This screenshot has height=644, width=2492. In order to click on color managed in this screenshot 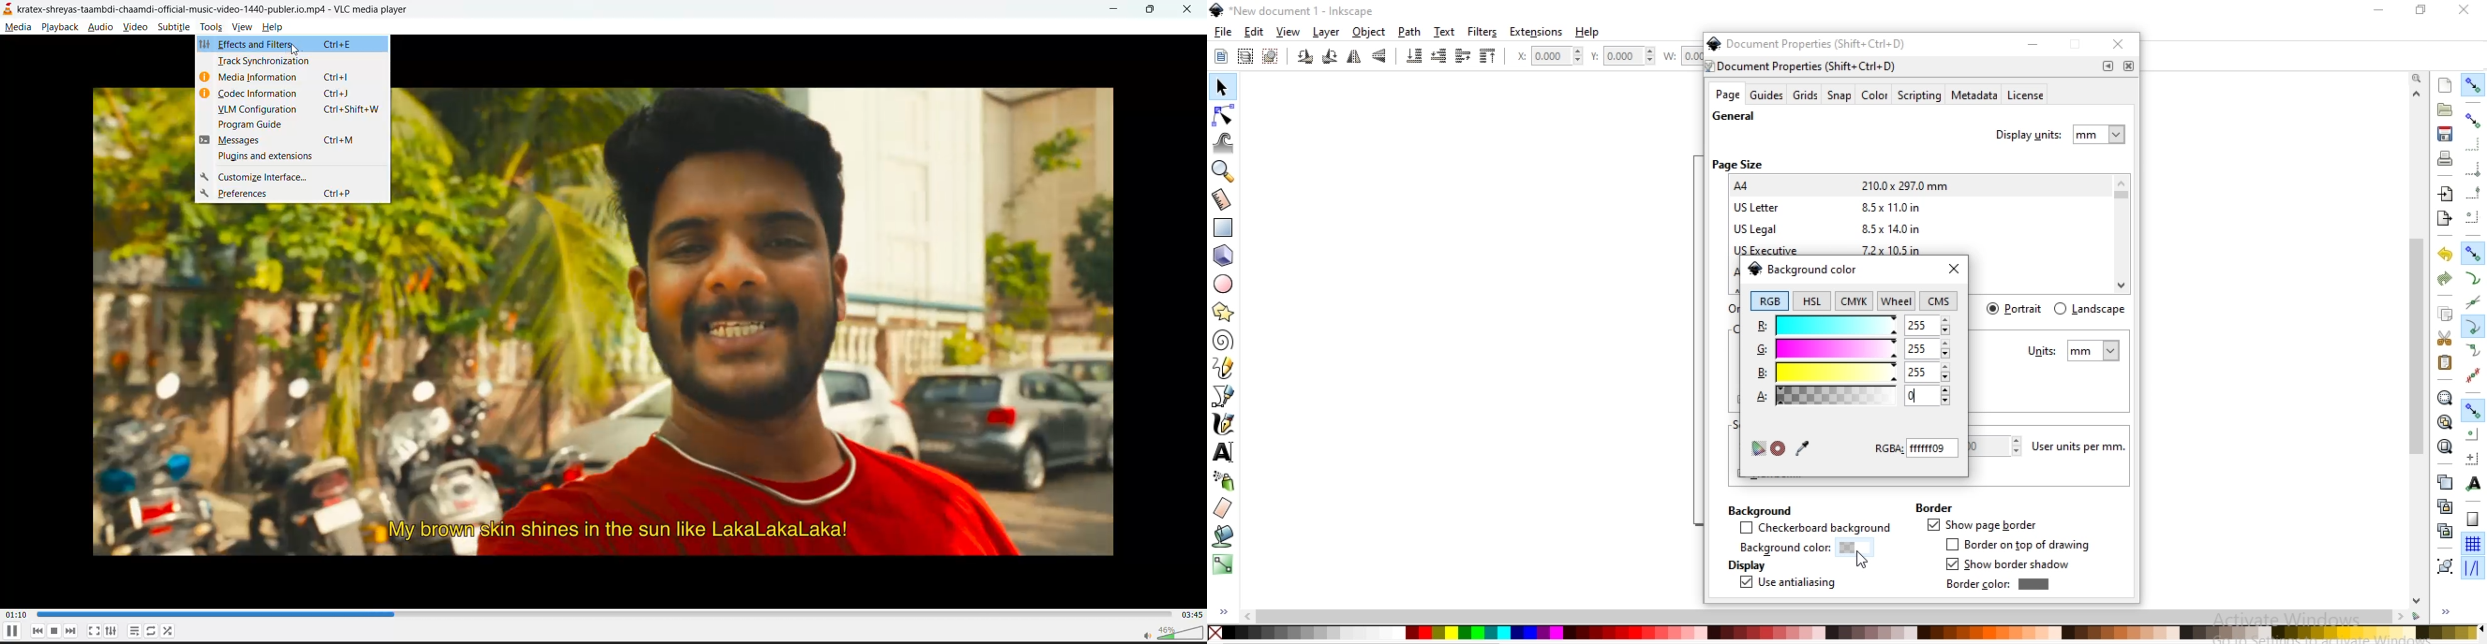, I will do `click(1757, 449)`.